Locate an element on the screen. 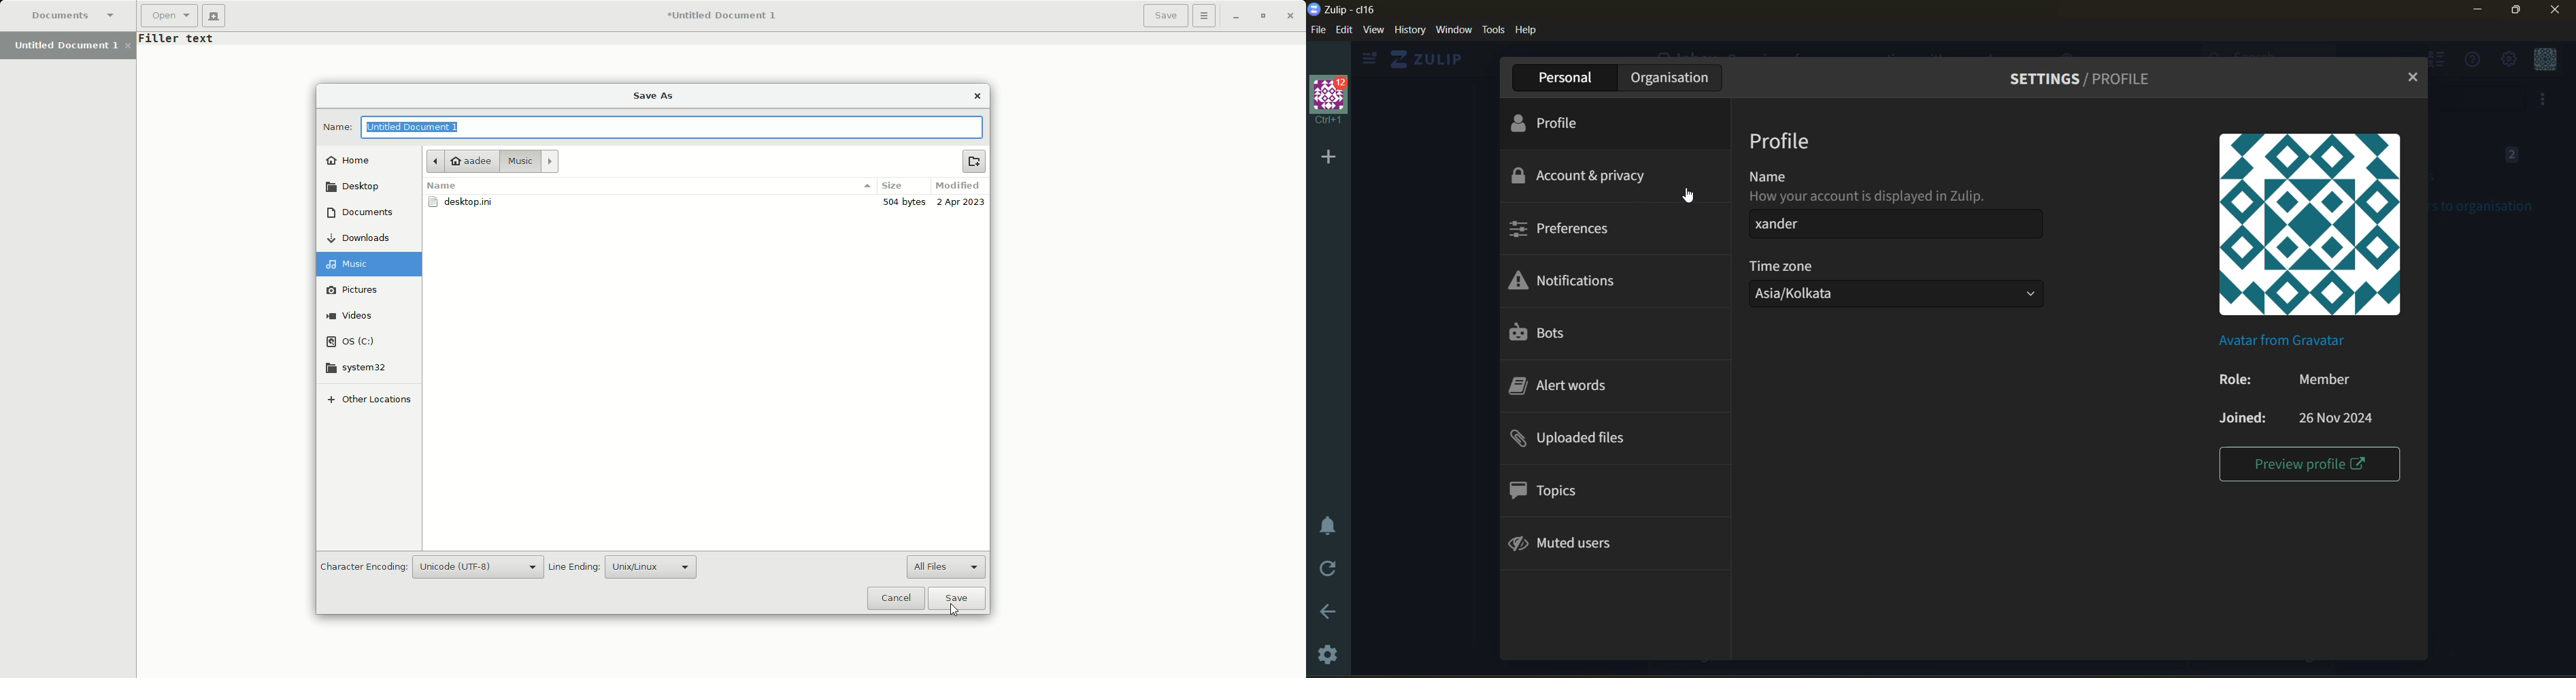  cursor is located at coordinates (1693, 195).